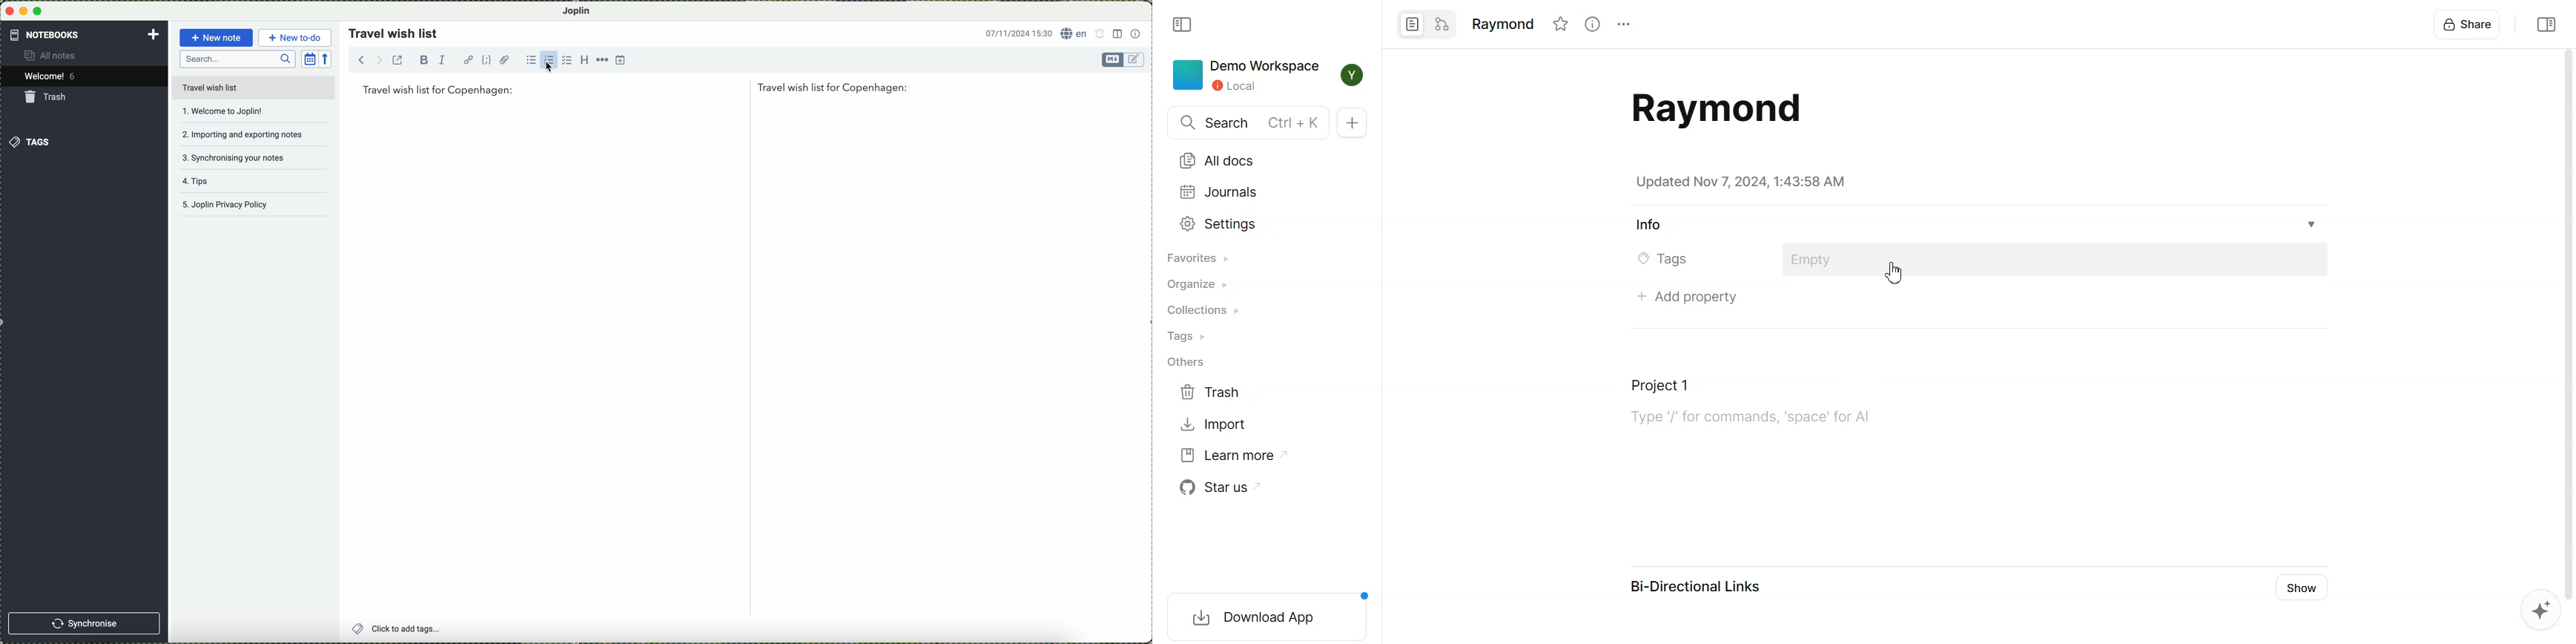  I want to click on Profile, so click(1354, 75).